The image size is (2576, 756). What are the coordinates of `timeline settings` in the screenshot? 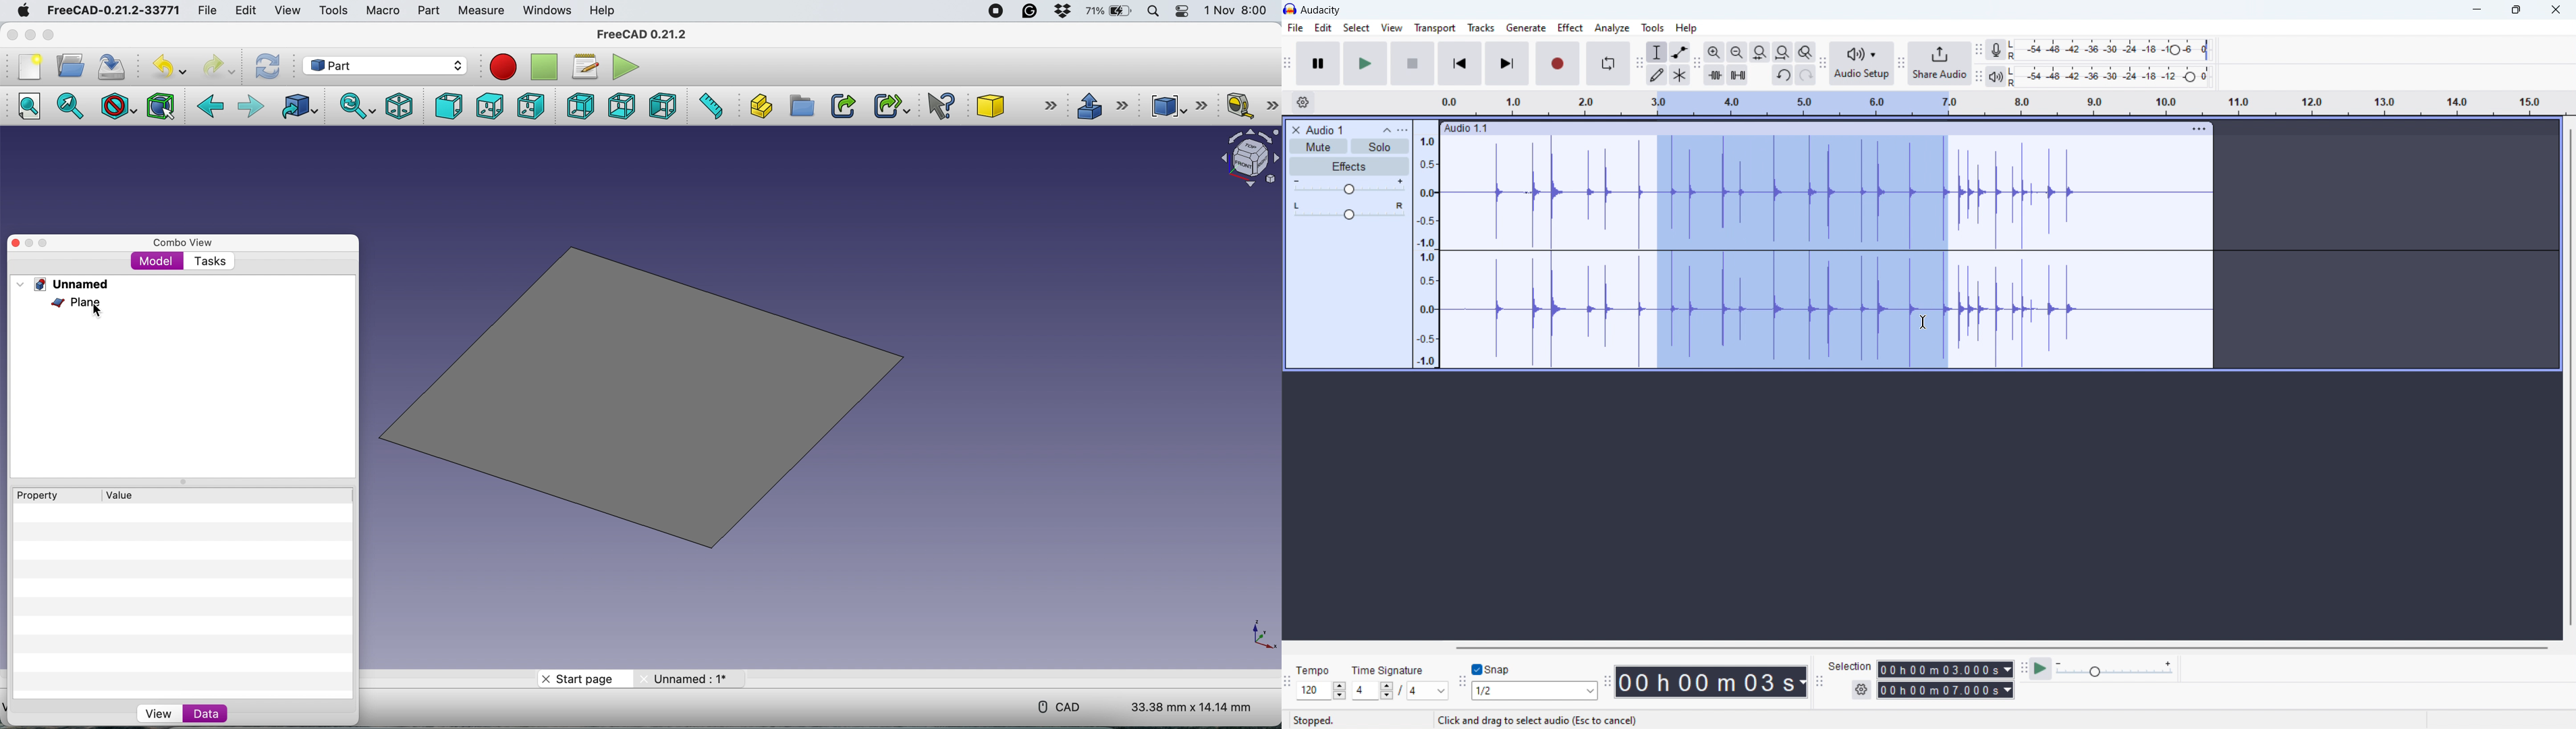 It's located at (1303, 103).